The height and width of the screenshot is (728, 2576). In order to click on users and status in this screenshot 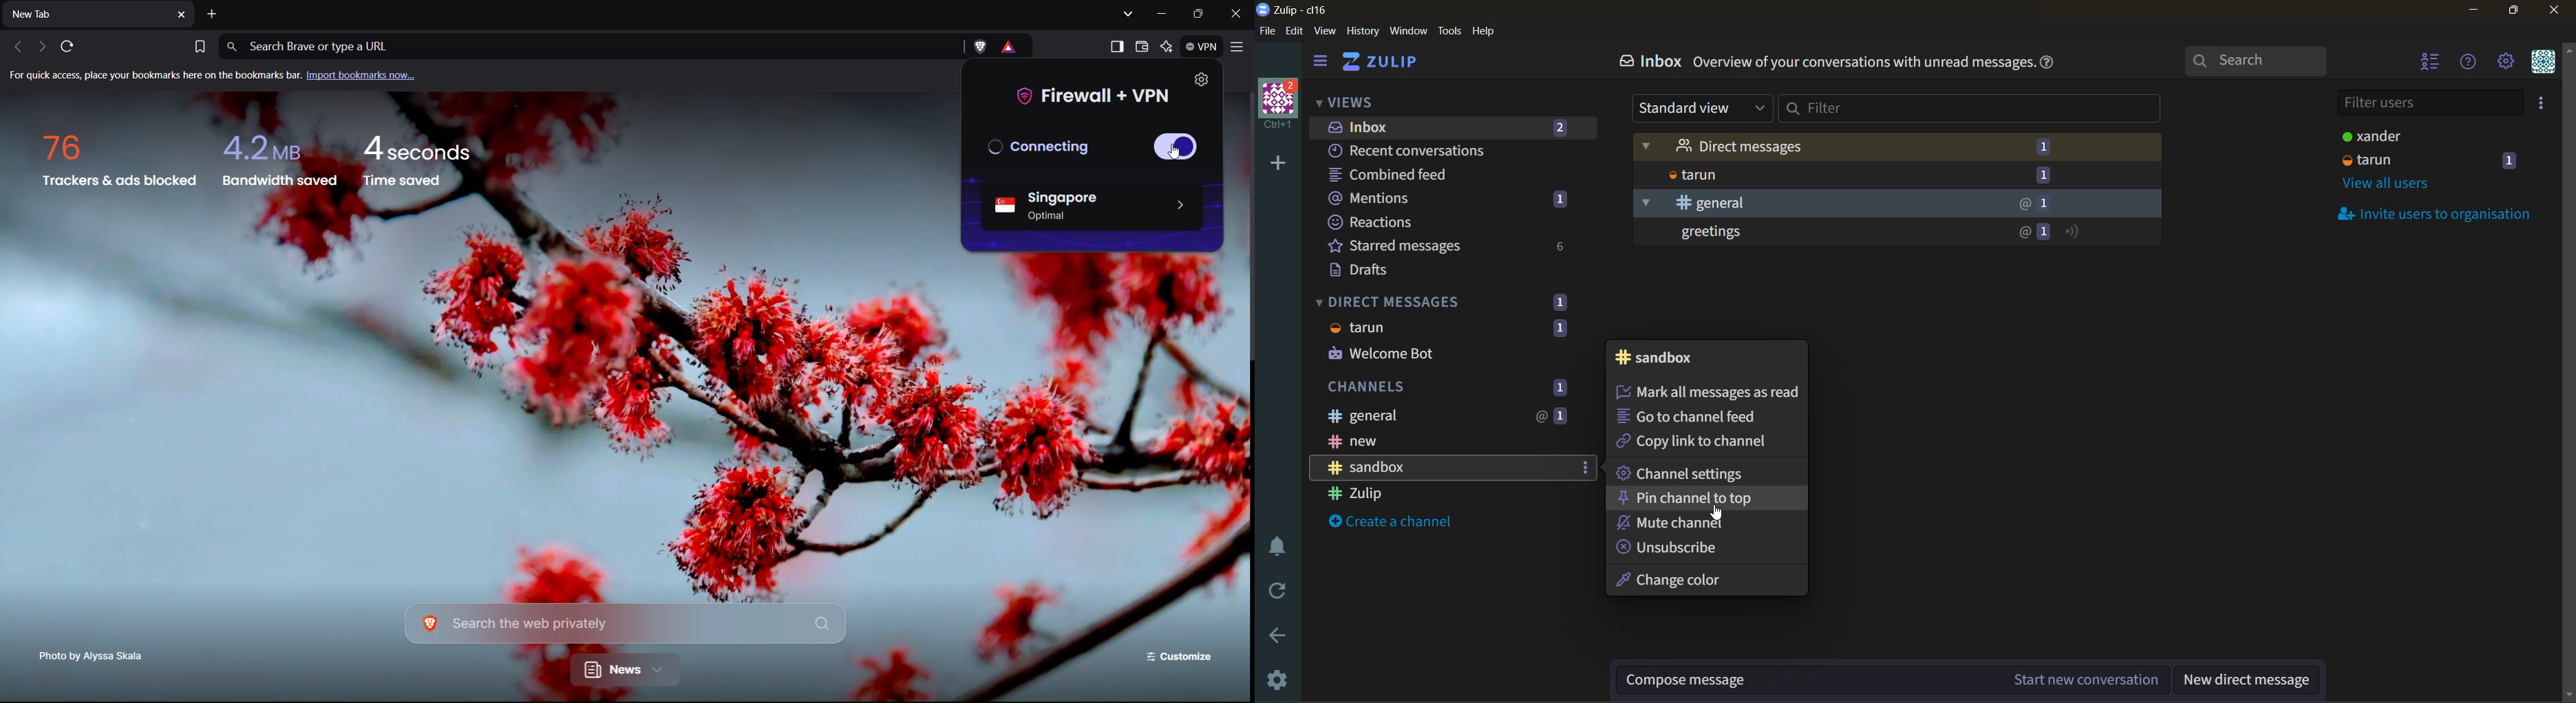, I will do `click(2435, 162)`.